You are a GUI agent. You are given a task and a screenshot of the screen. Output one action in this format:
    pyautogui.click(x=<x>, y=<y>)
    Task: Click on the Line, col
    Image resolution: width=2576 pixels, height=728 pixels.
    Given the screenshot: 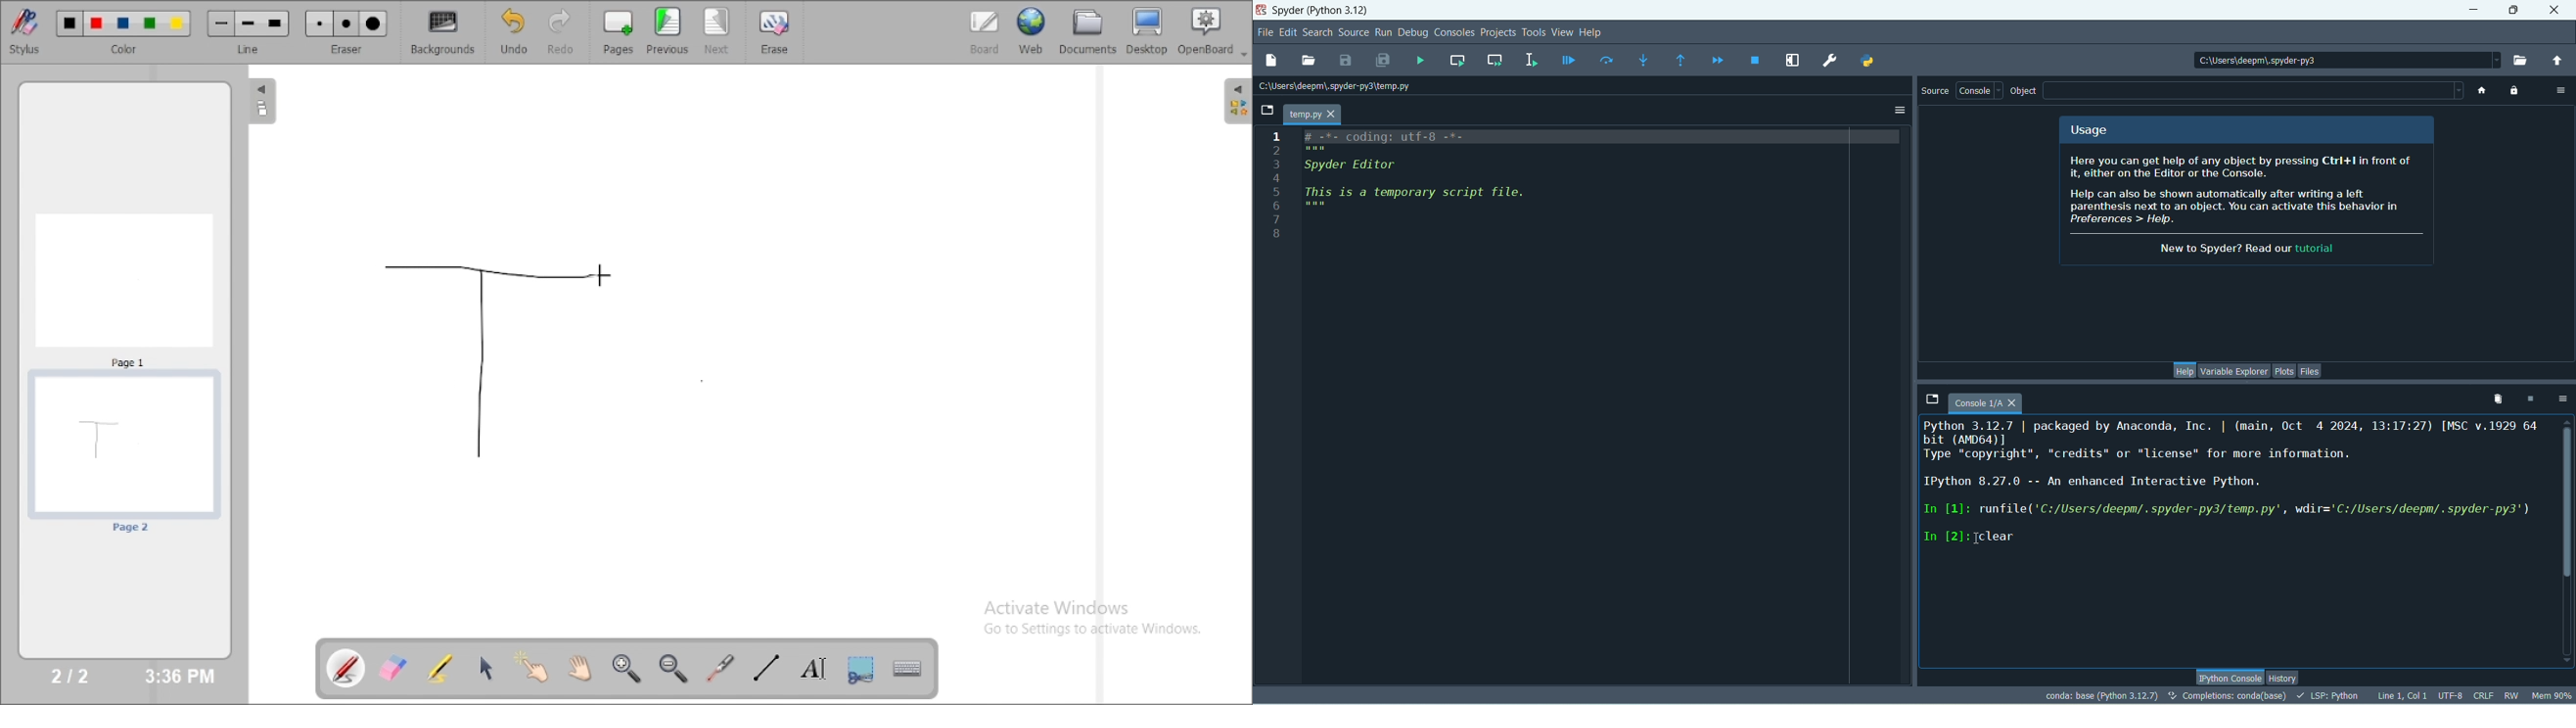 What is the action you would take?
    pyautogui.click(x=2402, y=694)
    